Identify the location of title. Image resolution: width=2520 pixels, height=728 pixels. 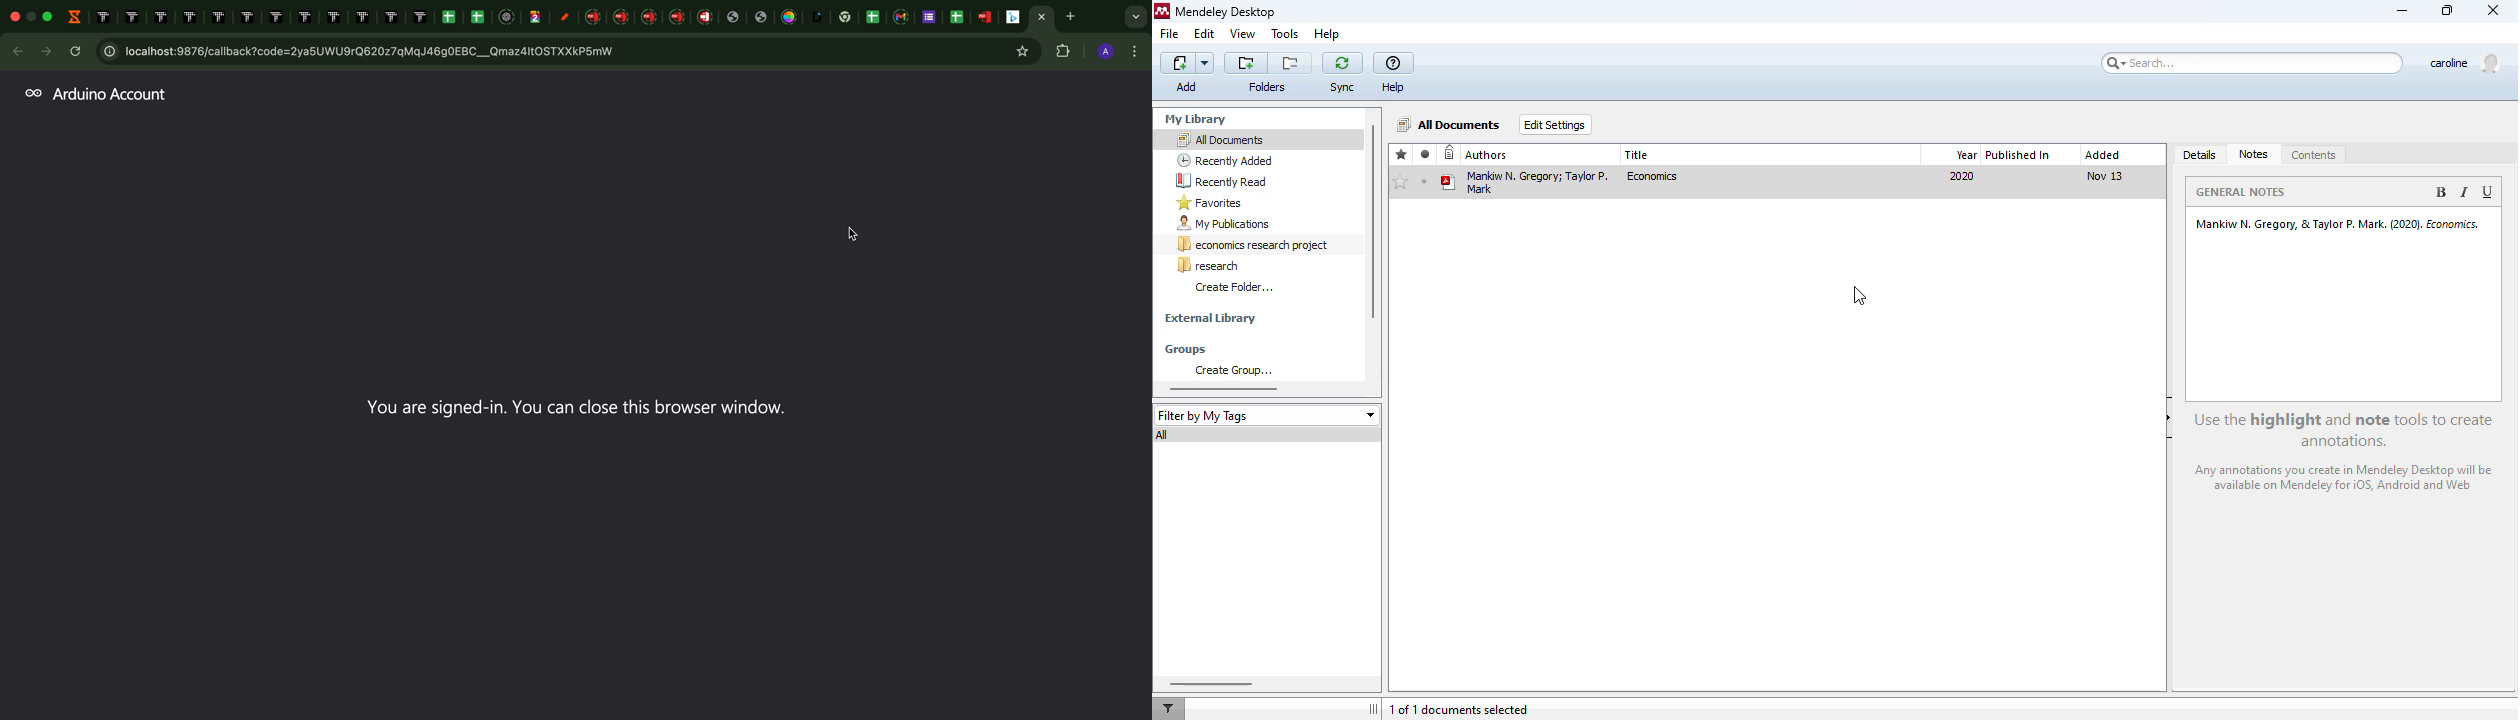
(1638, 155).